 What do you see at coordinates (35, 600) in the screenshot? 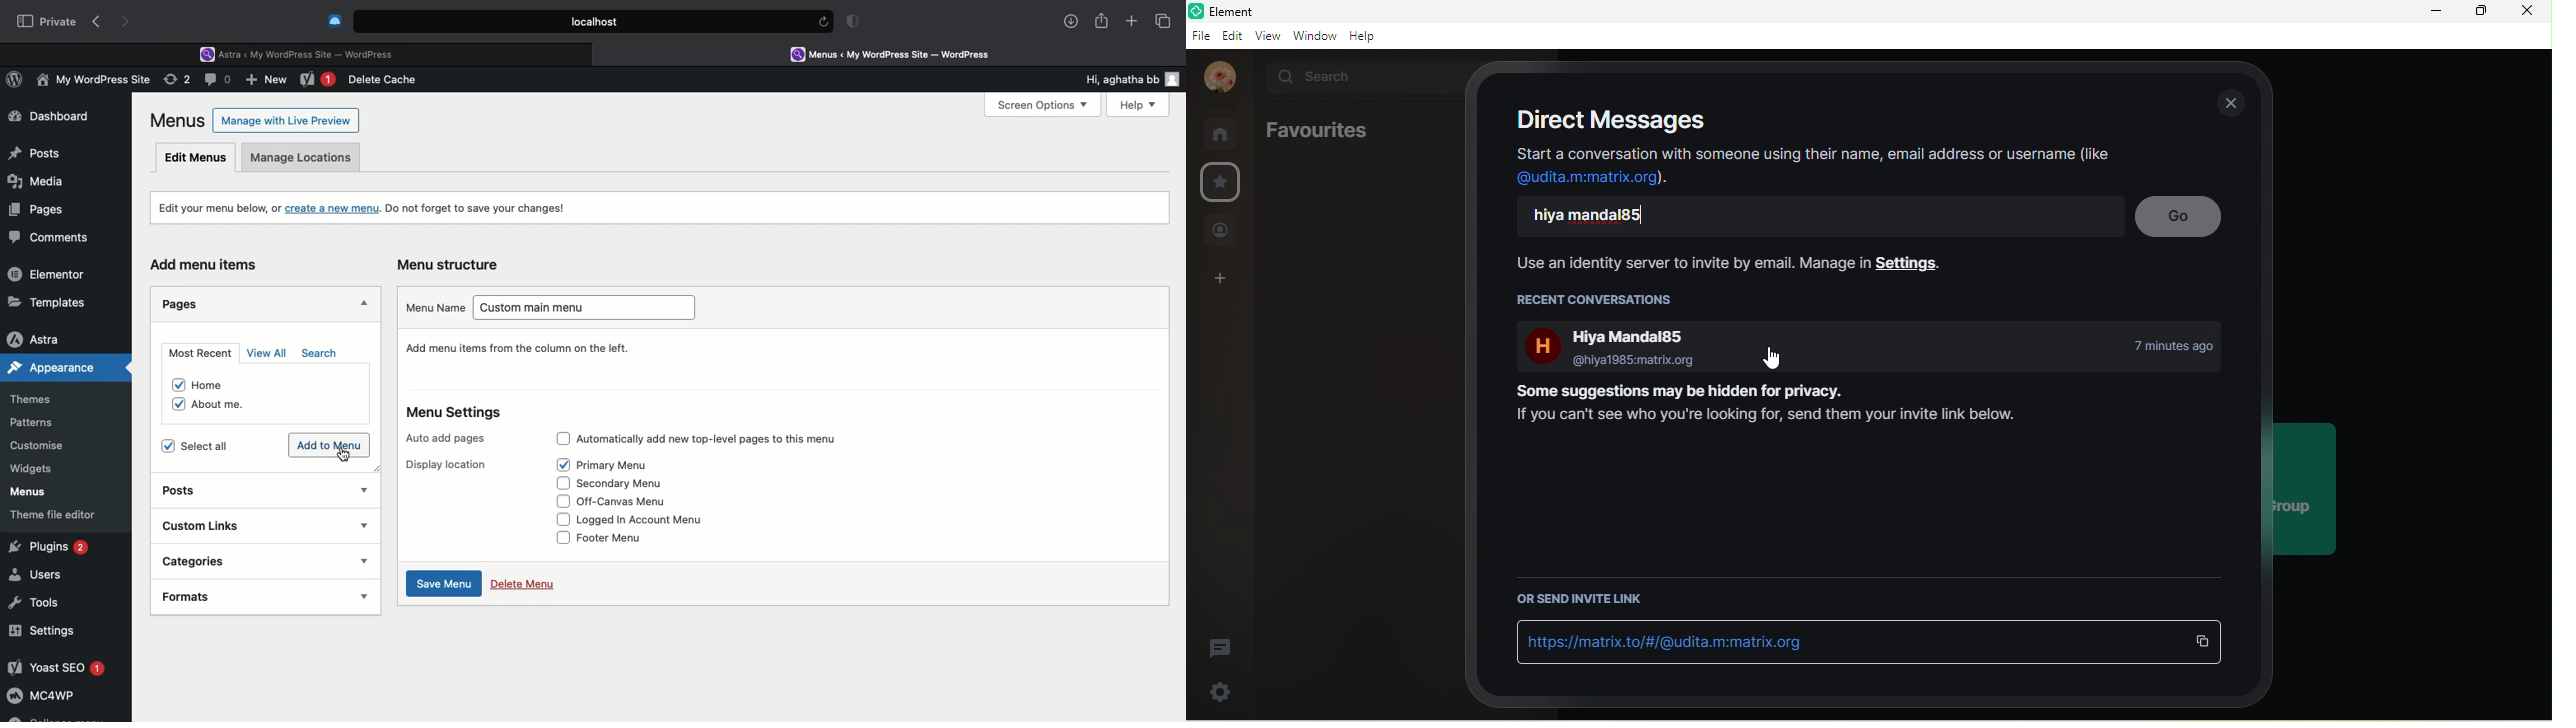
I see `Tools` at bounding box center [35, 600].